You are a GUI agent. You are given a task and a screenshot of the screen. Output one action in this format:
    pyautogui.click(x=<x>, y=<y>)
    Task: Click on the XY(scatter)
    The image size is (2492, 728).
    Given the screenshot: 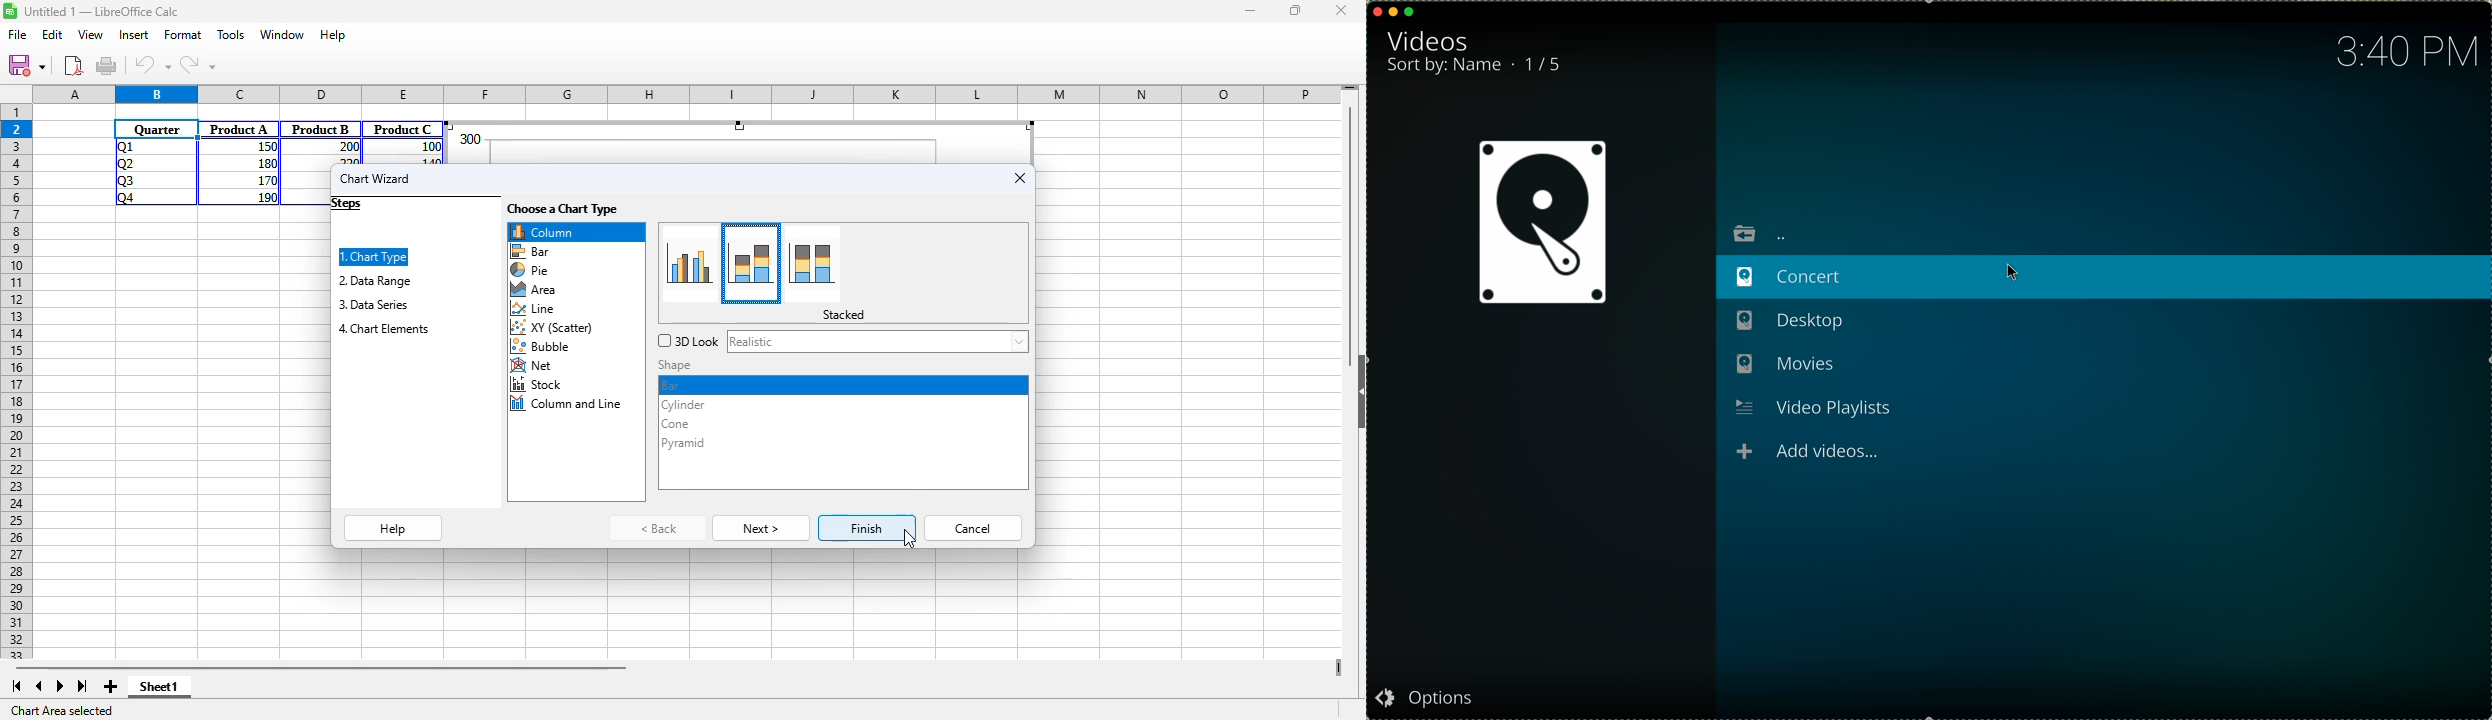 What is the action you would take?
    pyautogui.click(x=554, y=329)
    